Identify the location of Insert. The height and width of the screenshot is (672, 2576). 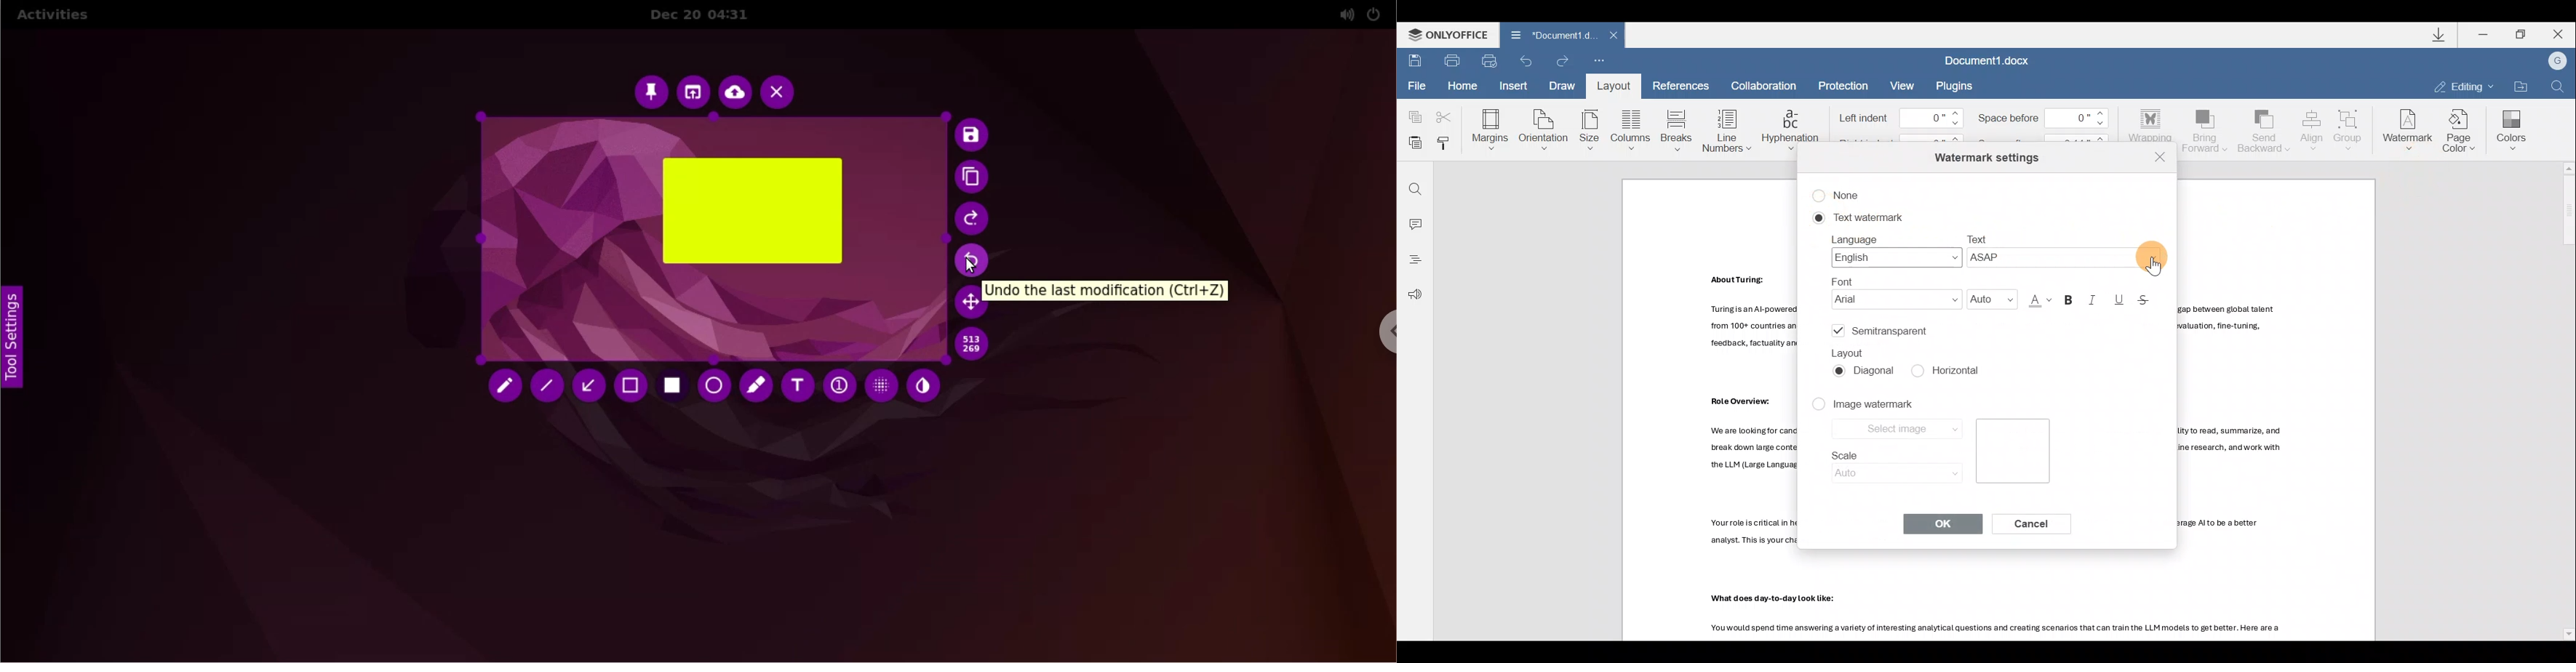
(1515, 88).